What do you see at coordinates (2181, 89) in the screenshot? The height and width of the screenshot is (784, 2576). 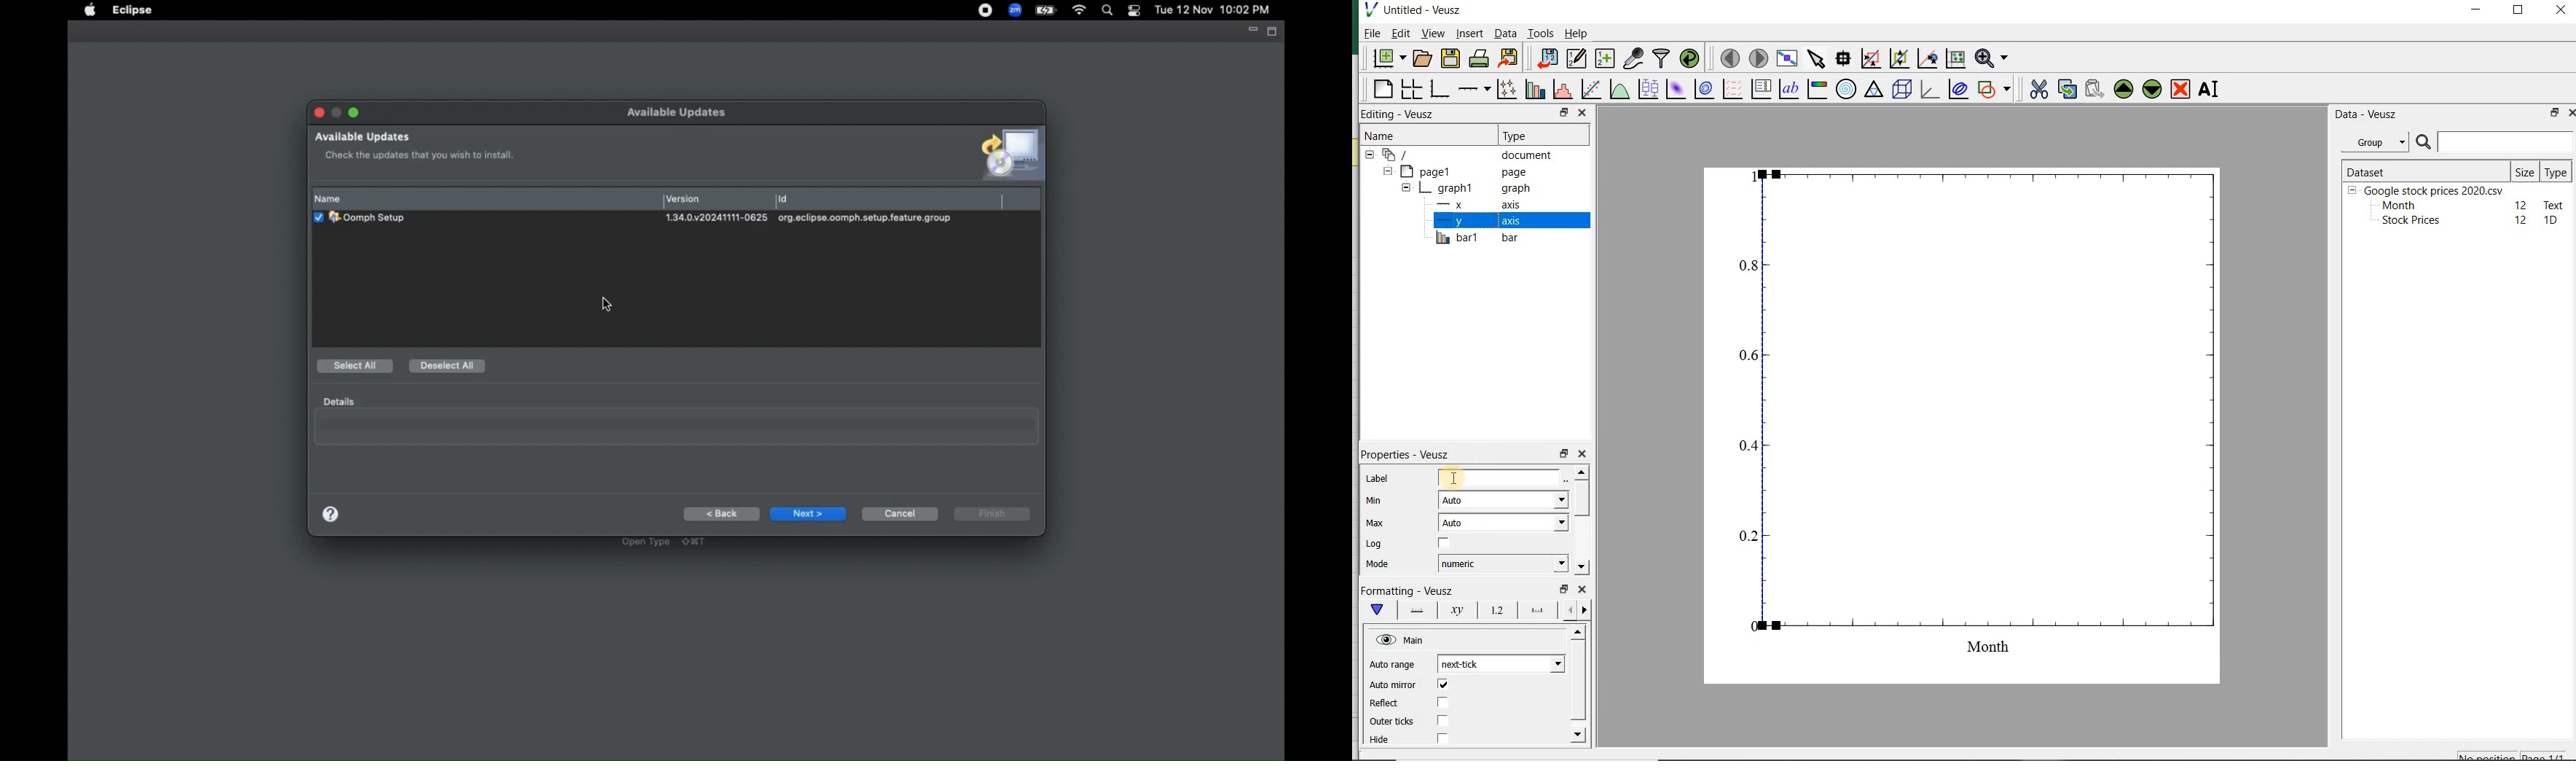 I see `remove the selected widget` at bounding box center [2181, 89].